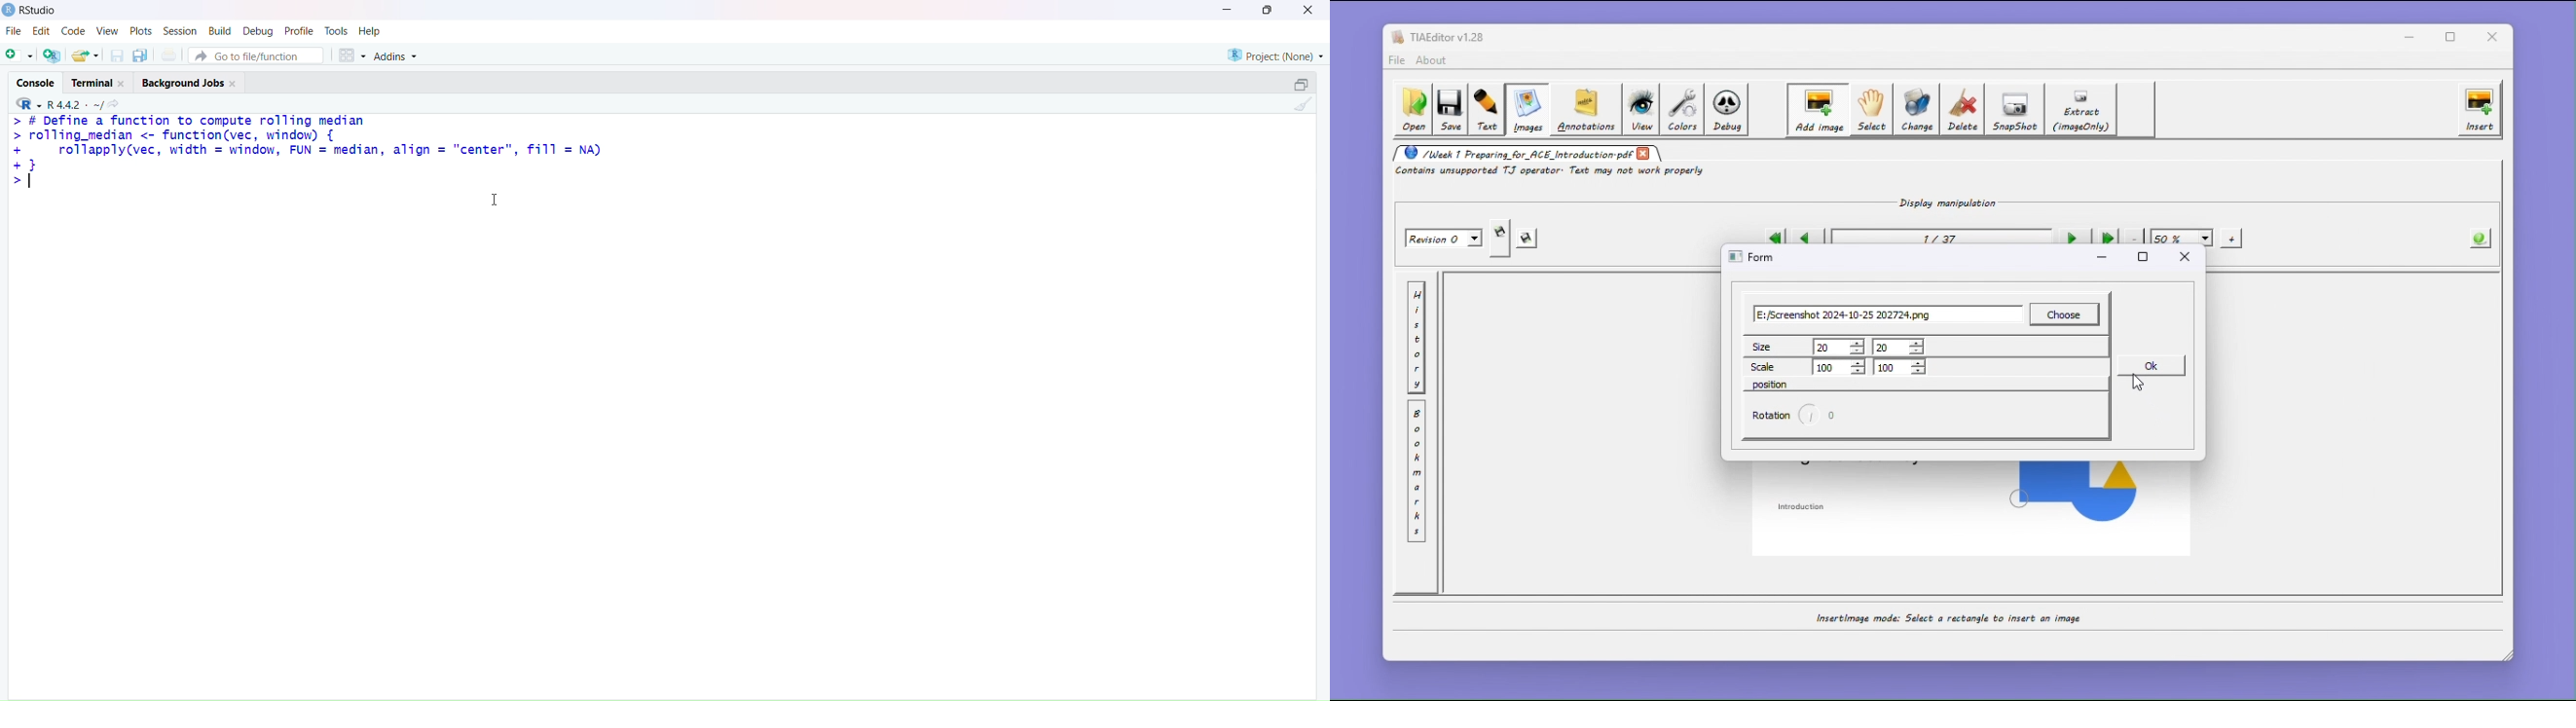 Image resolution: width=2576 pixels, height=728 pixels. I want to click on cursor, so click(496, 199).